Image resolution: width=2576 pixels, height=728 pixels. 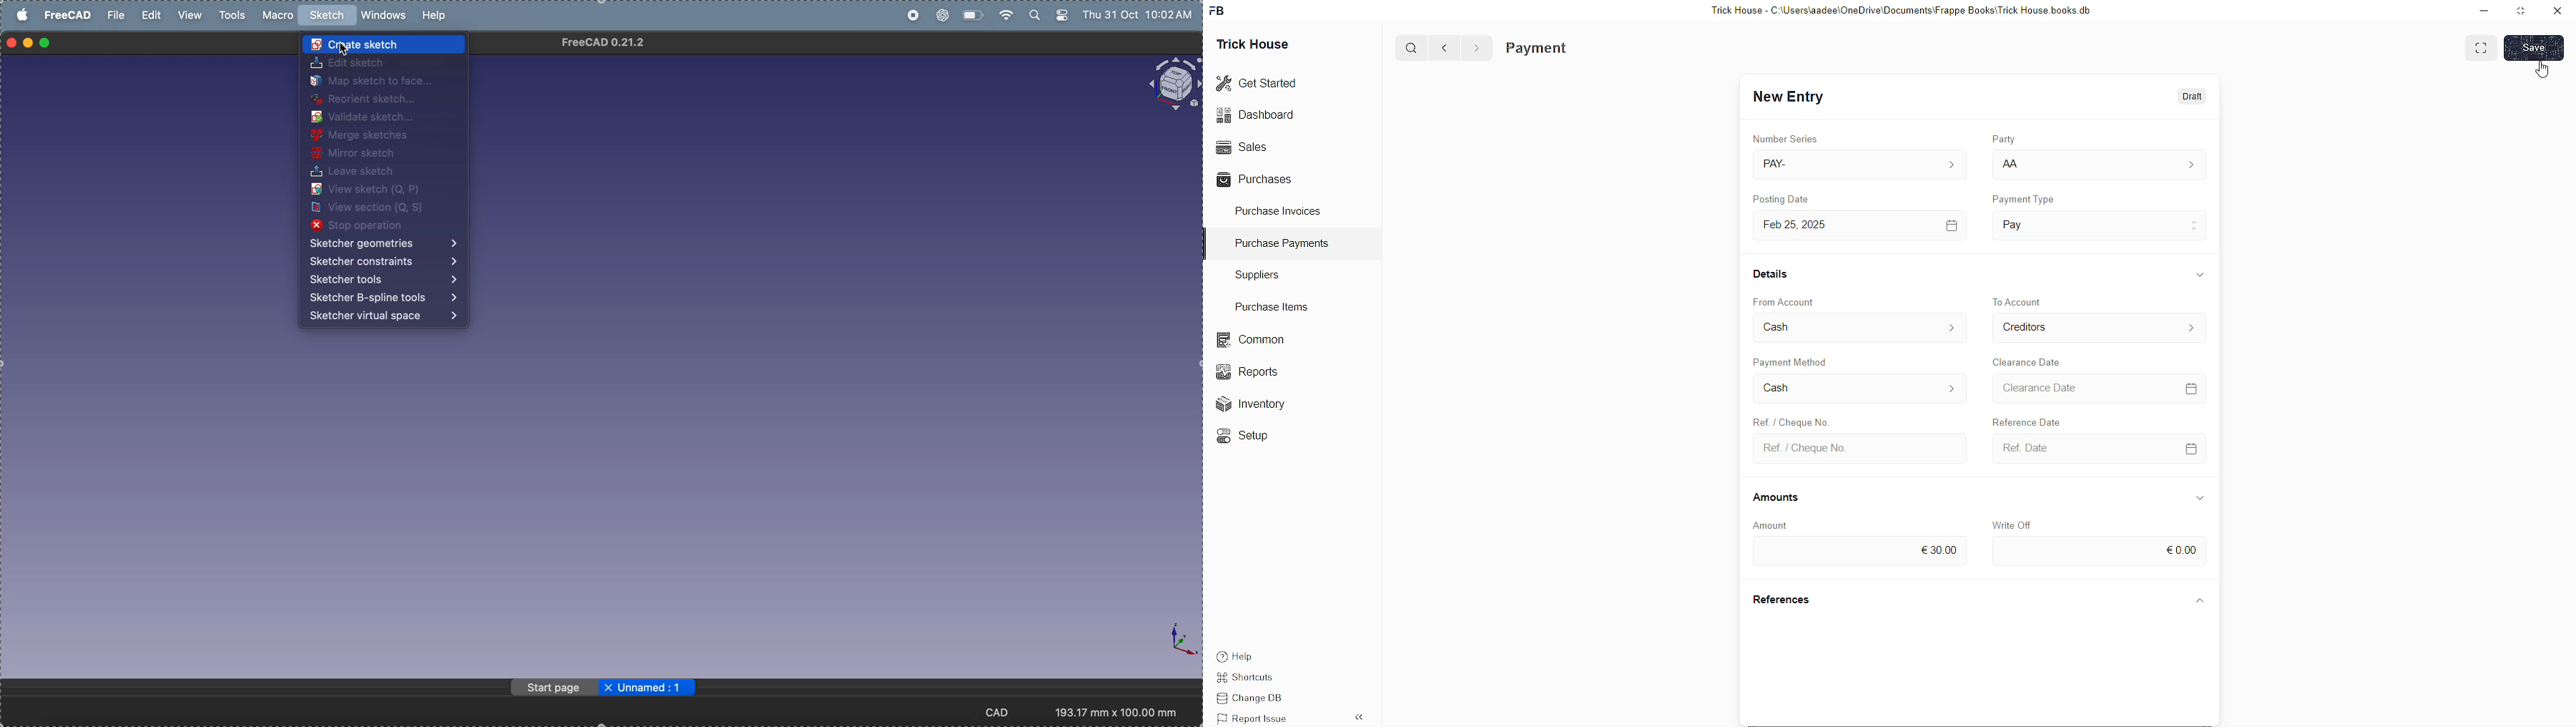 What do you see at coordinates (1787, 420) in the screenshot?
I see `Ref. / Cheque No.` at bounding box center [1787, 420].